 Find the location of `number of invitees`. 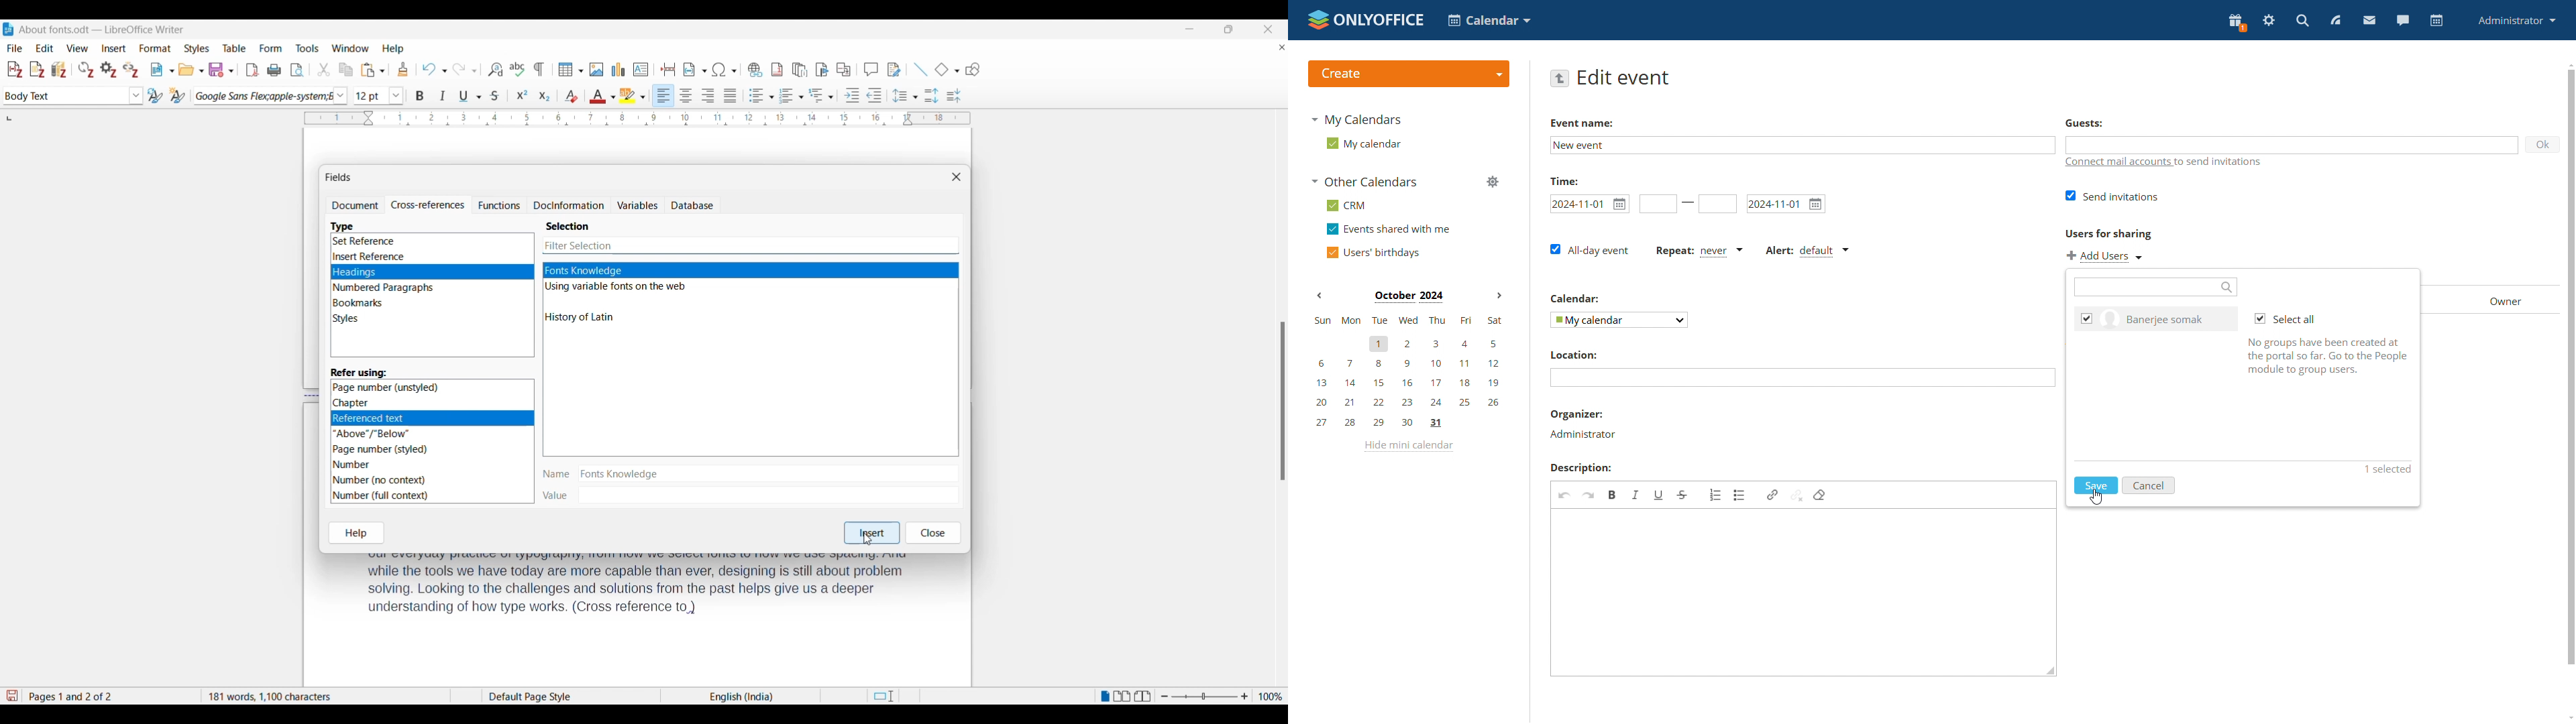

number of invitees is located at coordinates (2385, 470).